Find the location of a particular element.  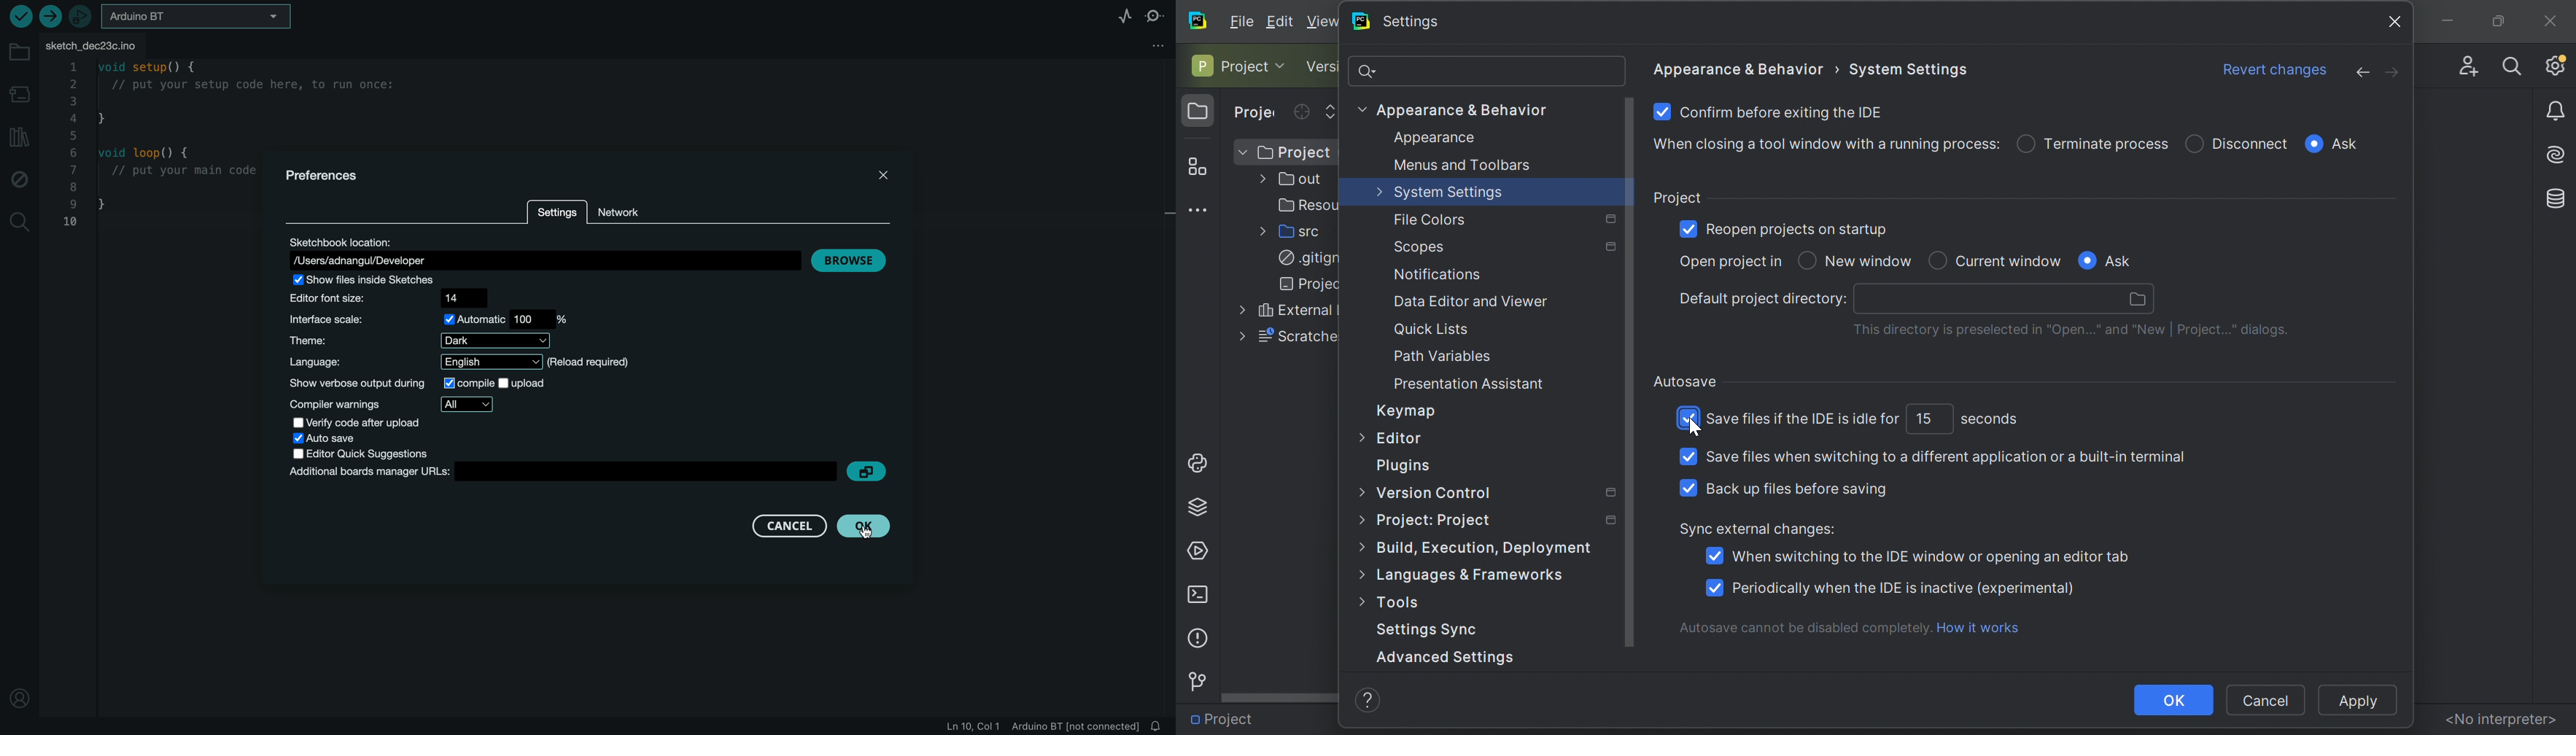

15 is located at coordinates (1923, 417).